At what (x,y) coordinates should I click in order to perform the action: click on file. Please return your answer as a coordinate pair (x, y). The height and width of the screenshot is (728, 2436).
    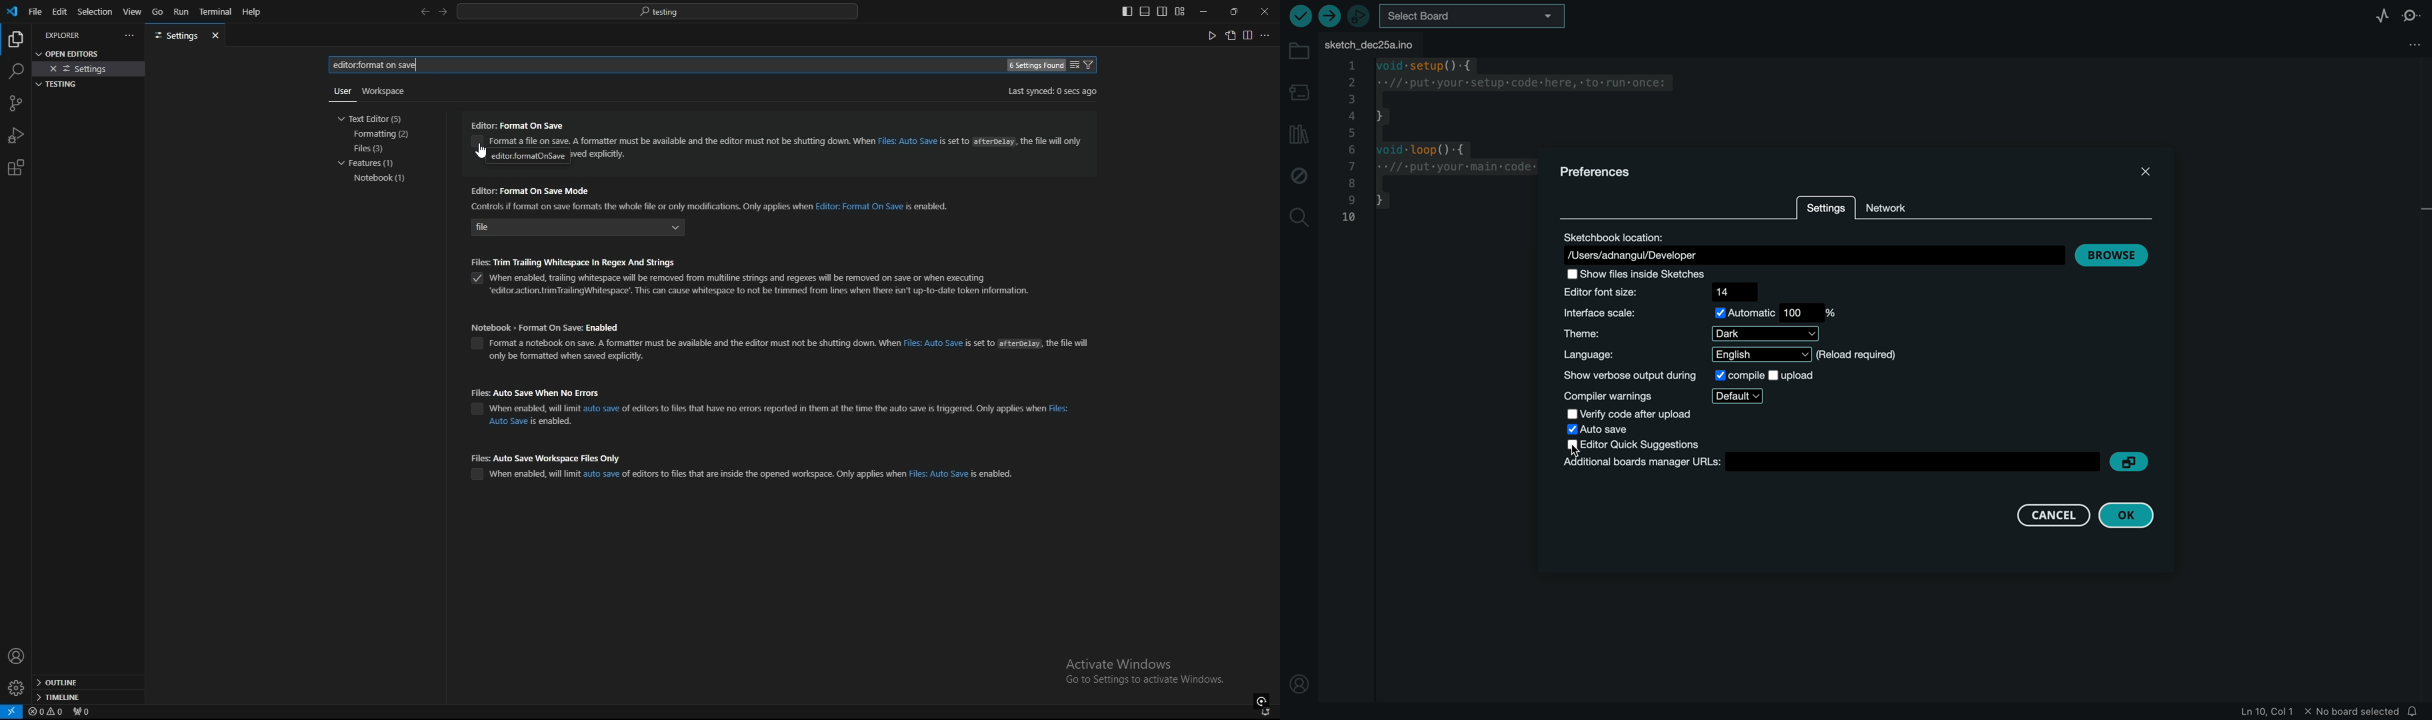
    Looking at the image, I should click on (35, 11).